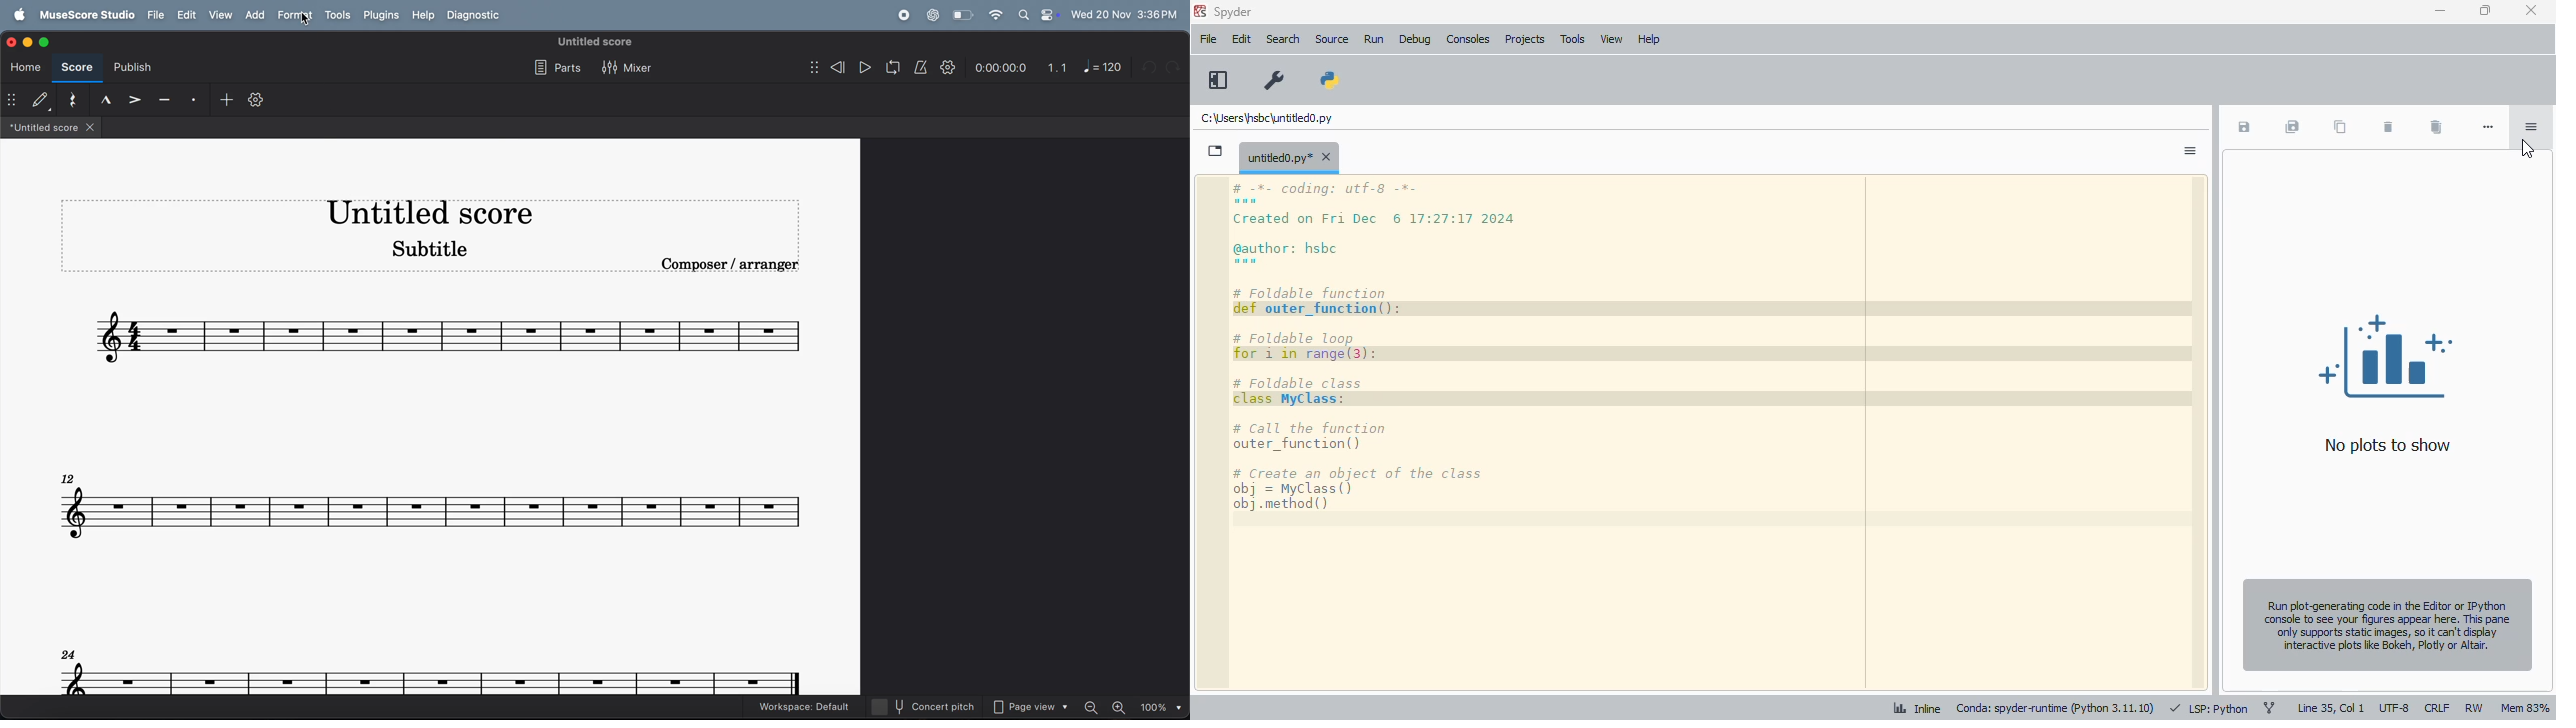  What do you see at coordinates (1469, 39) in the screenshot?
I see `consoles` at bounding box center [1469, 39].